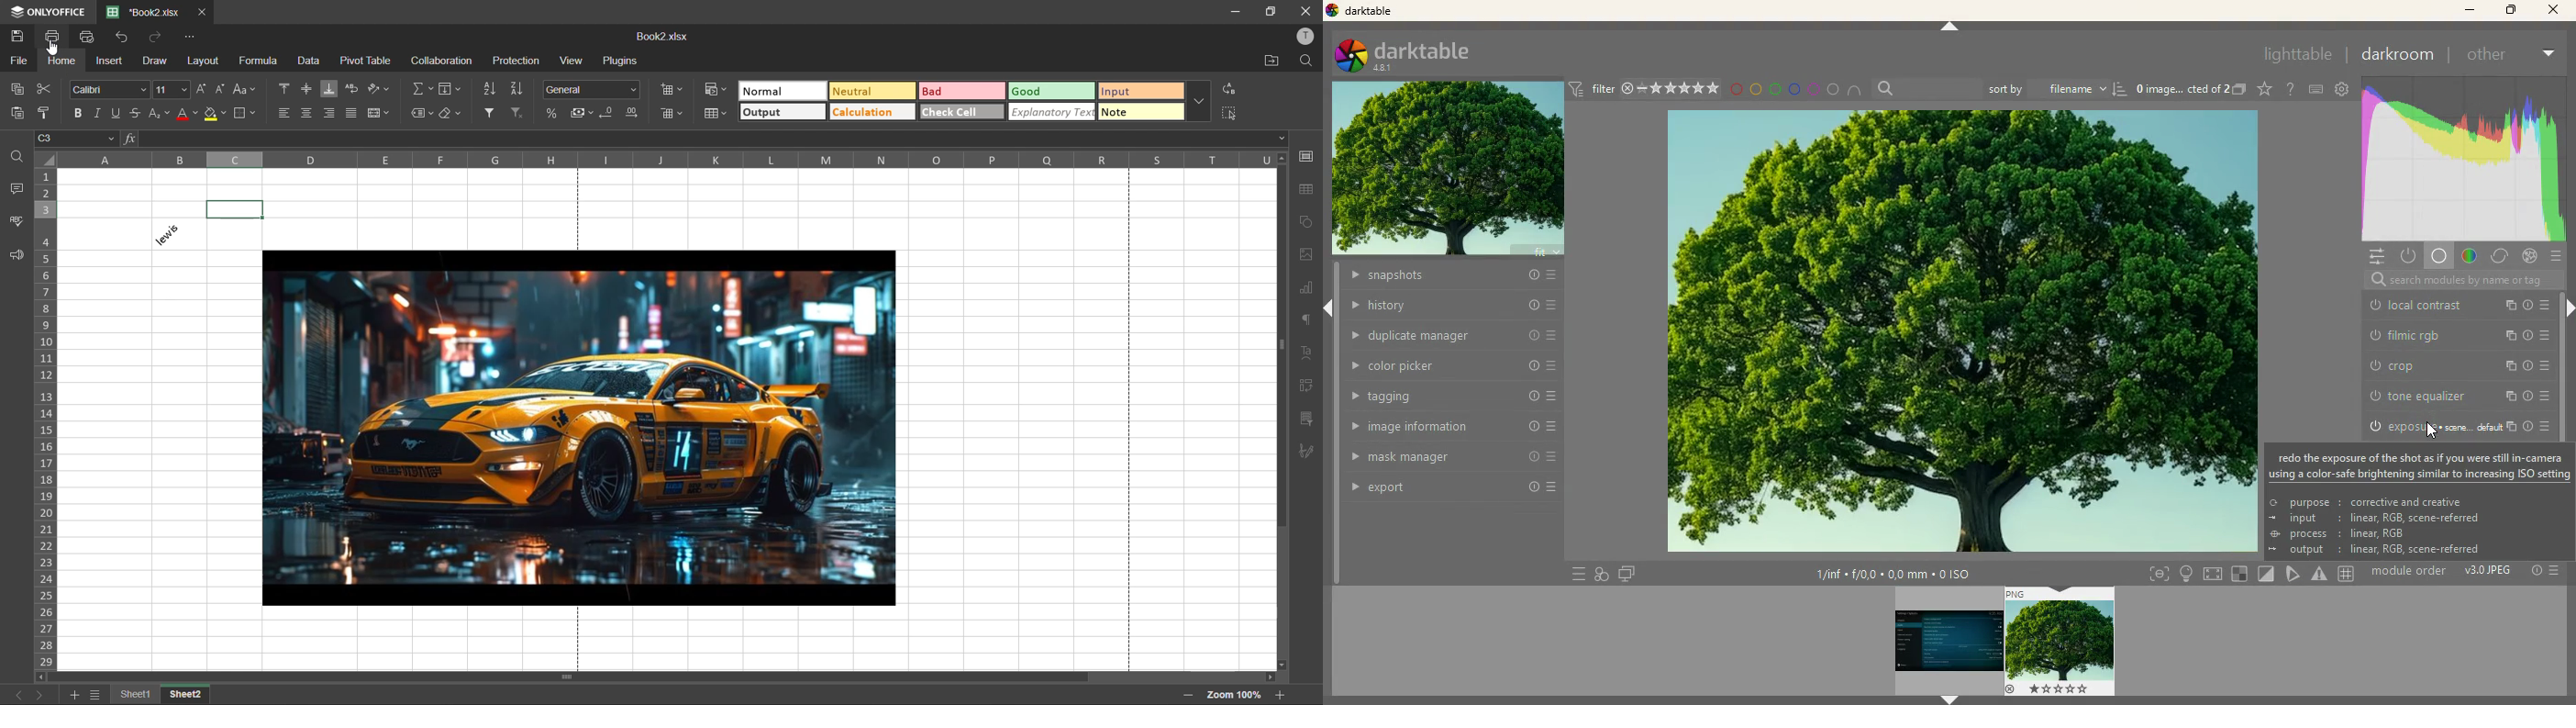  What do you see at coordinates (1599, 573) in the screenshot?
I see `diagram` at bounding box center [1599, 573].